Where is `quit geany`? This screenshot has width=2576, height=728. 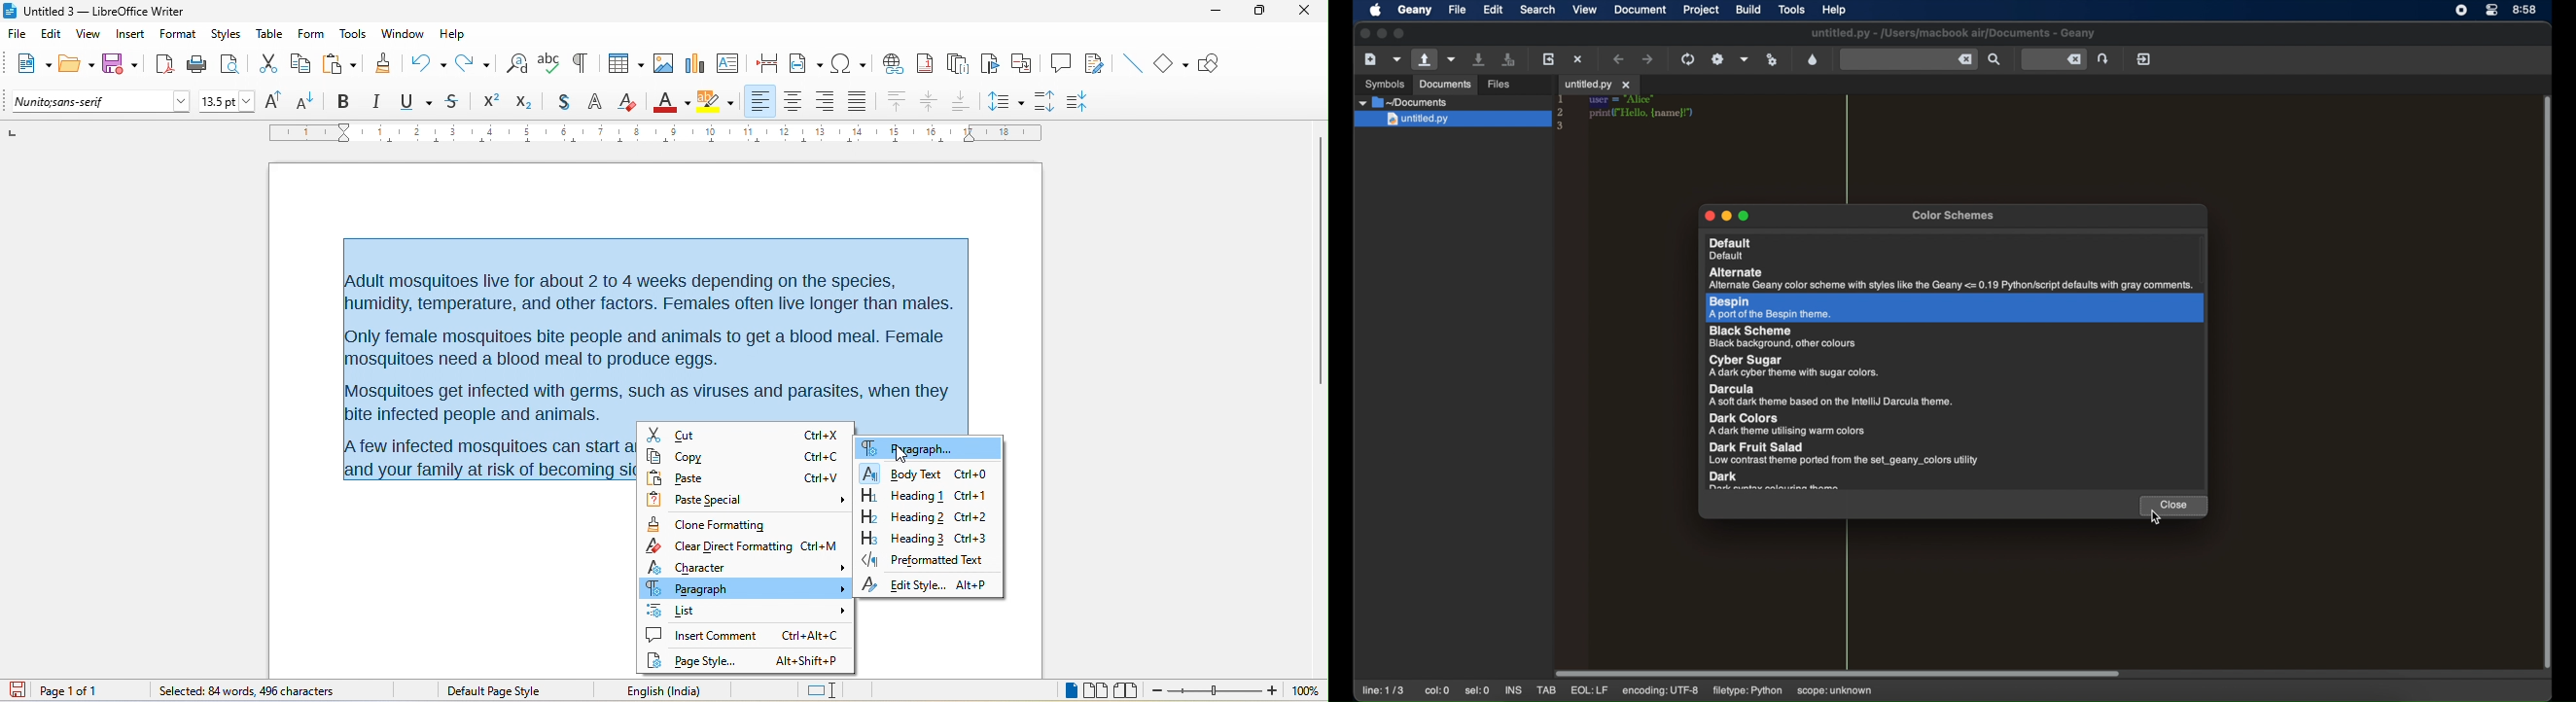 quit geany is located at coordinates (2144, 58).